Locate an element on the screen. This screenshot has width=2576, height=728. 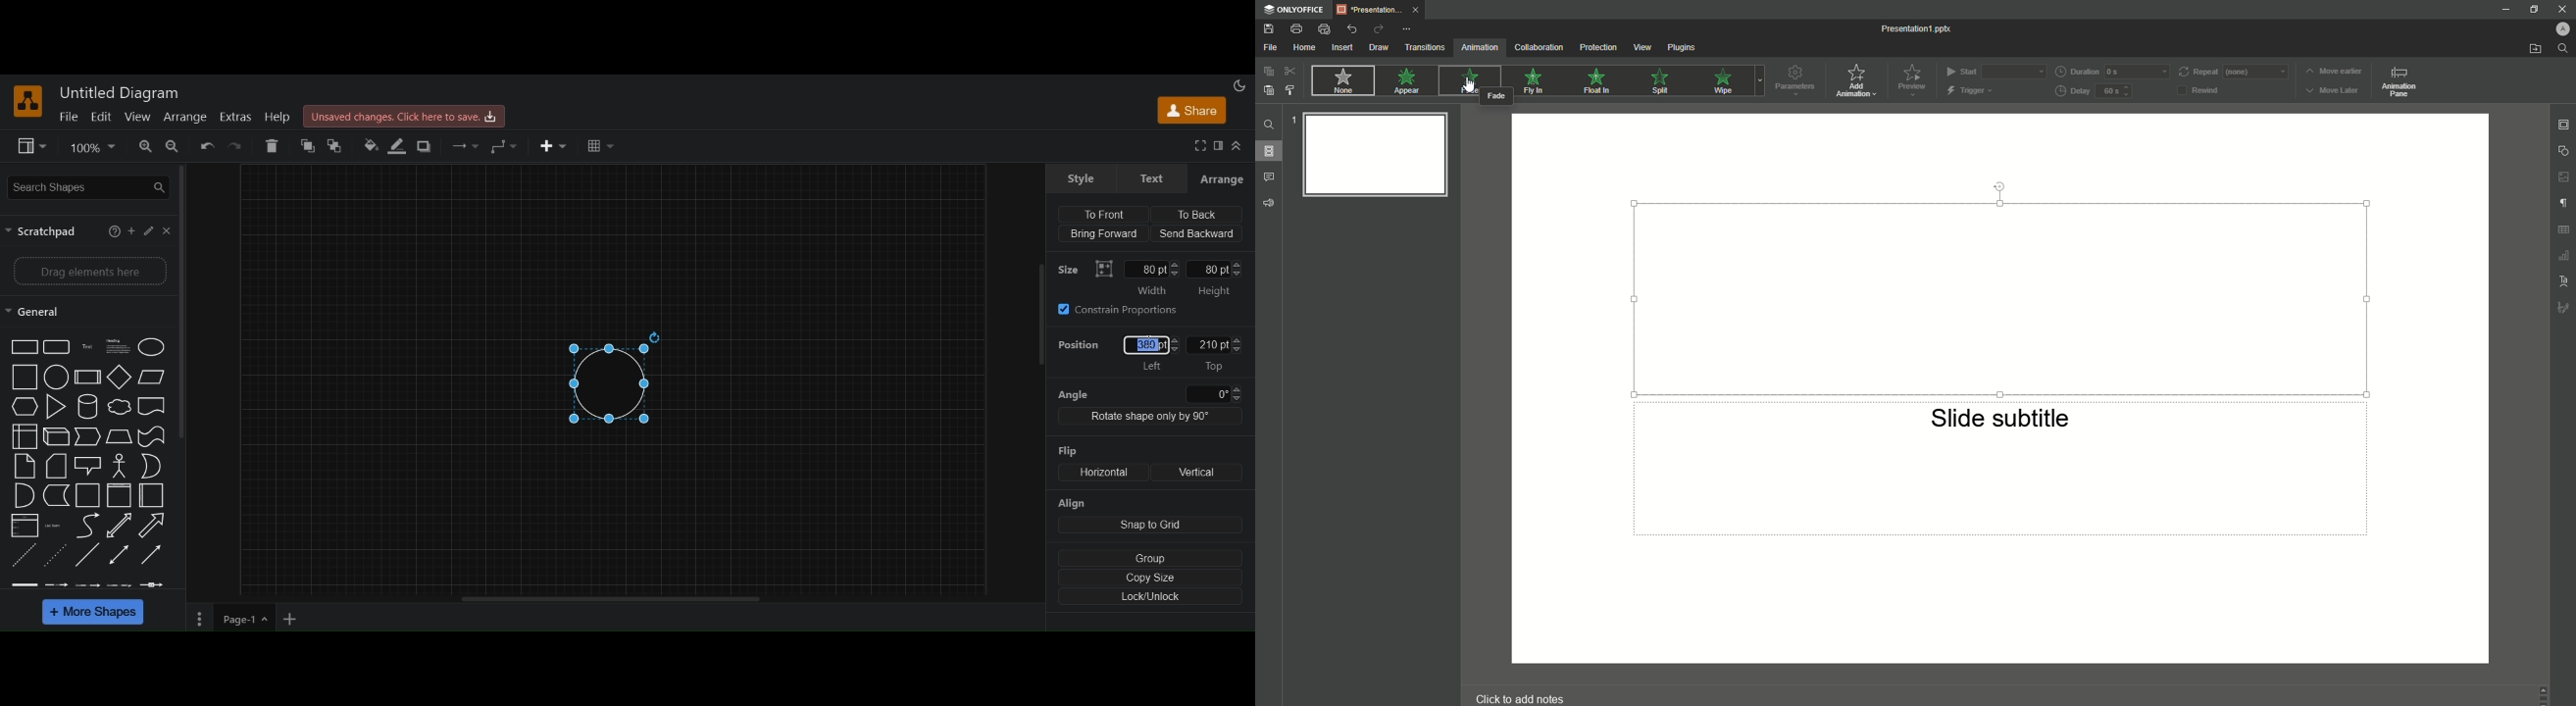
Print is located at coordinates (1296, 28).